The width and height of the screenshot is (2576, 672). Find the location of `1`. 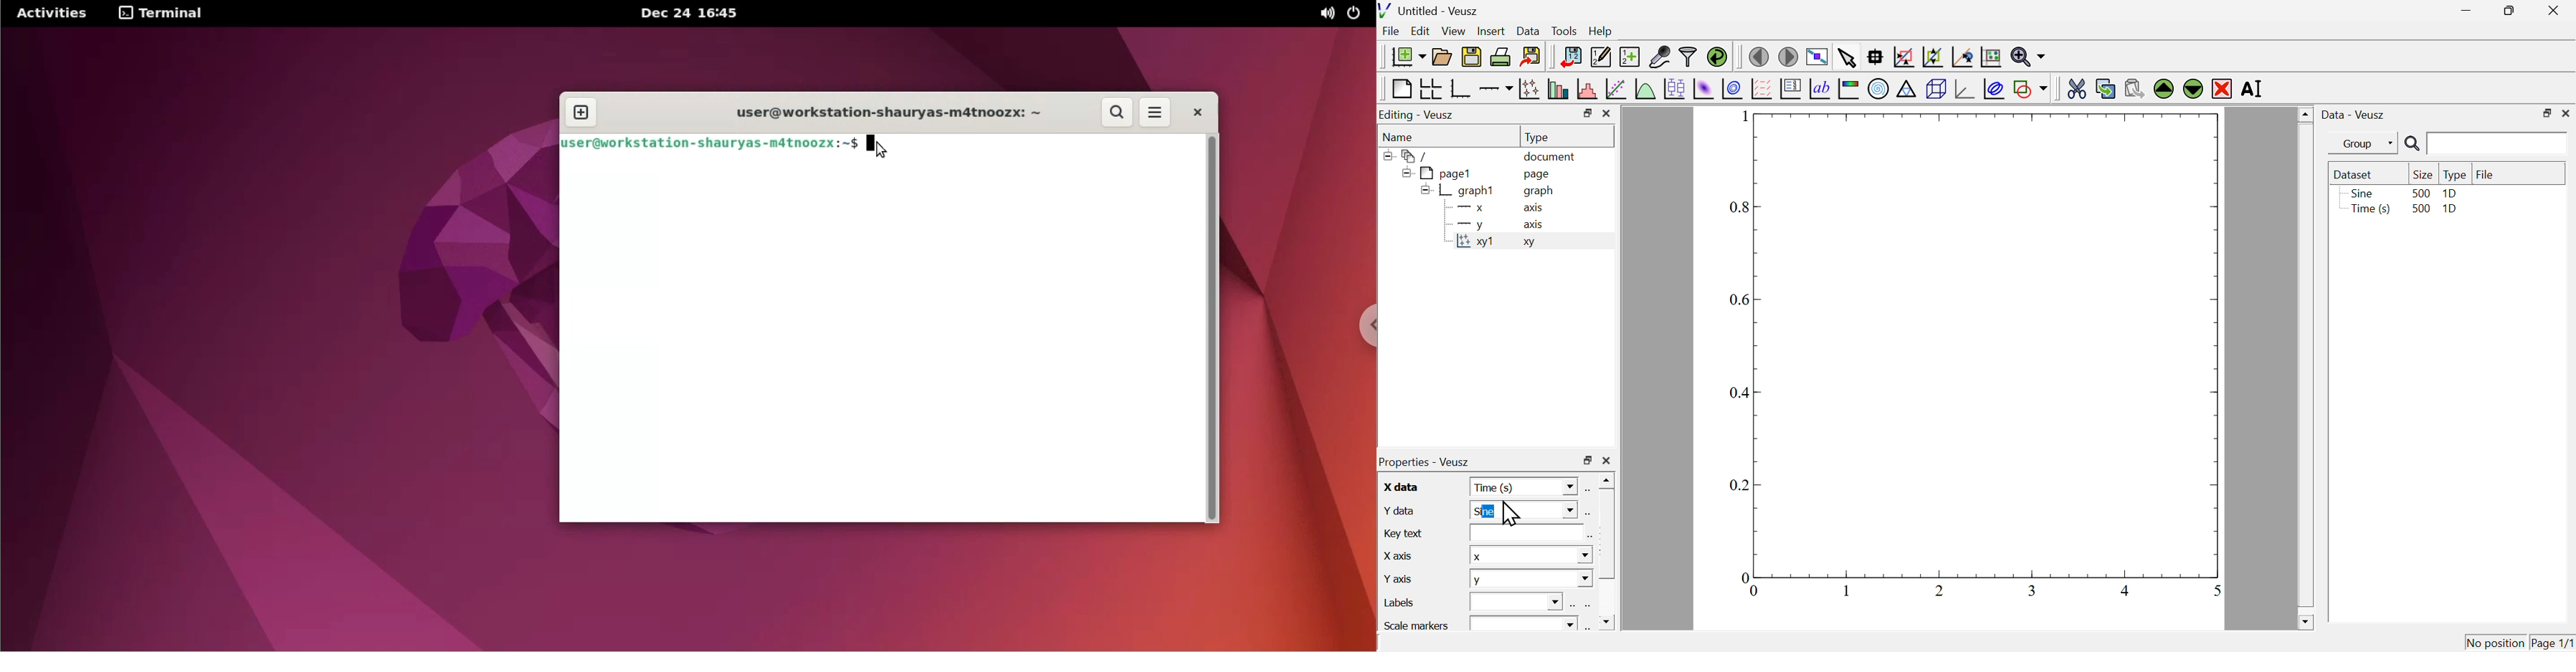

1 is located at coordinates (2211, 591).